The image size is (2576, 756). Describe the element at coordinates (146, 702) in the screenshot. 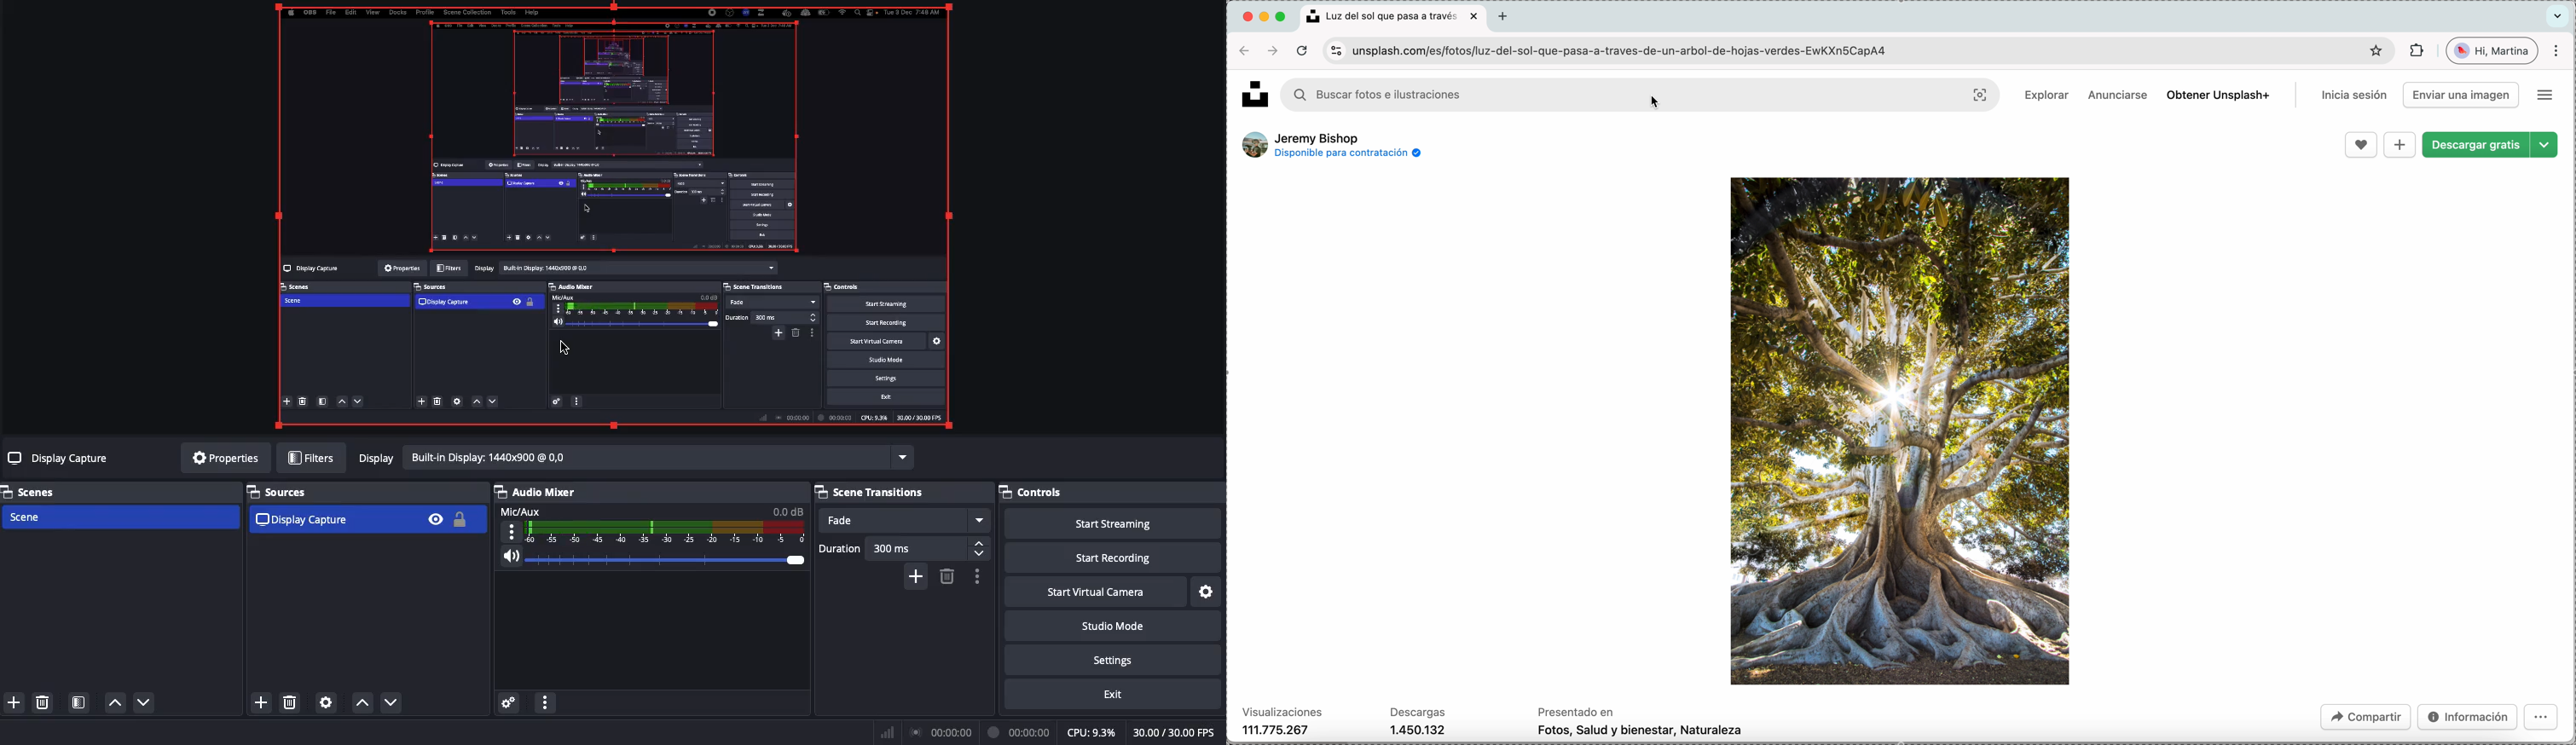

I see `Move down` at that location.